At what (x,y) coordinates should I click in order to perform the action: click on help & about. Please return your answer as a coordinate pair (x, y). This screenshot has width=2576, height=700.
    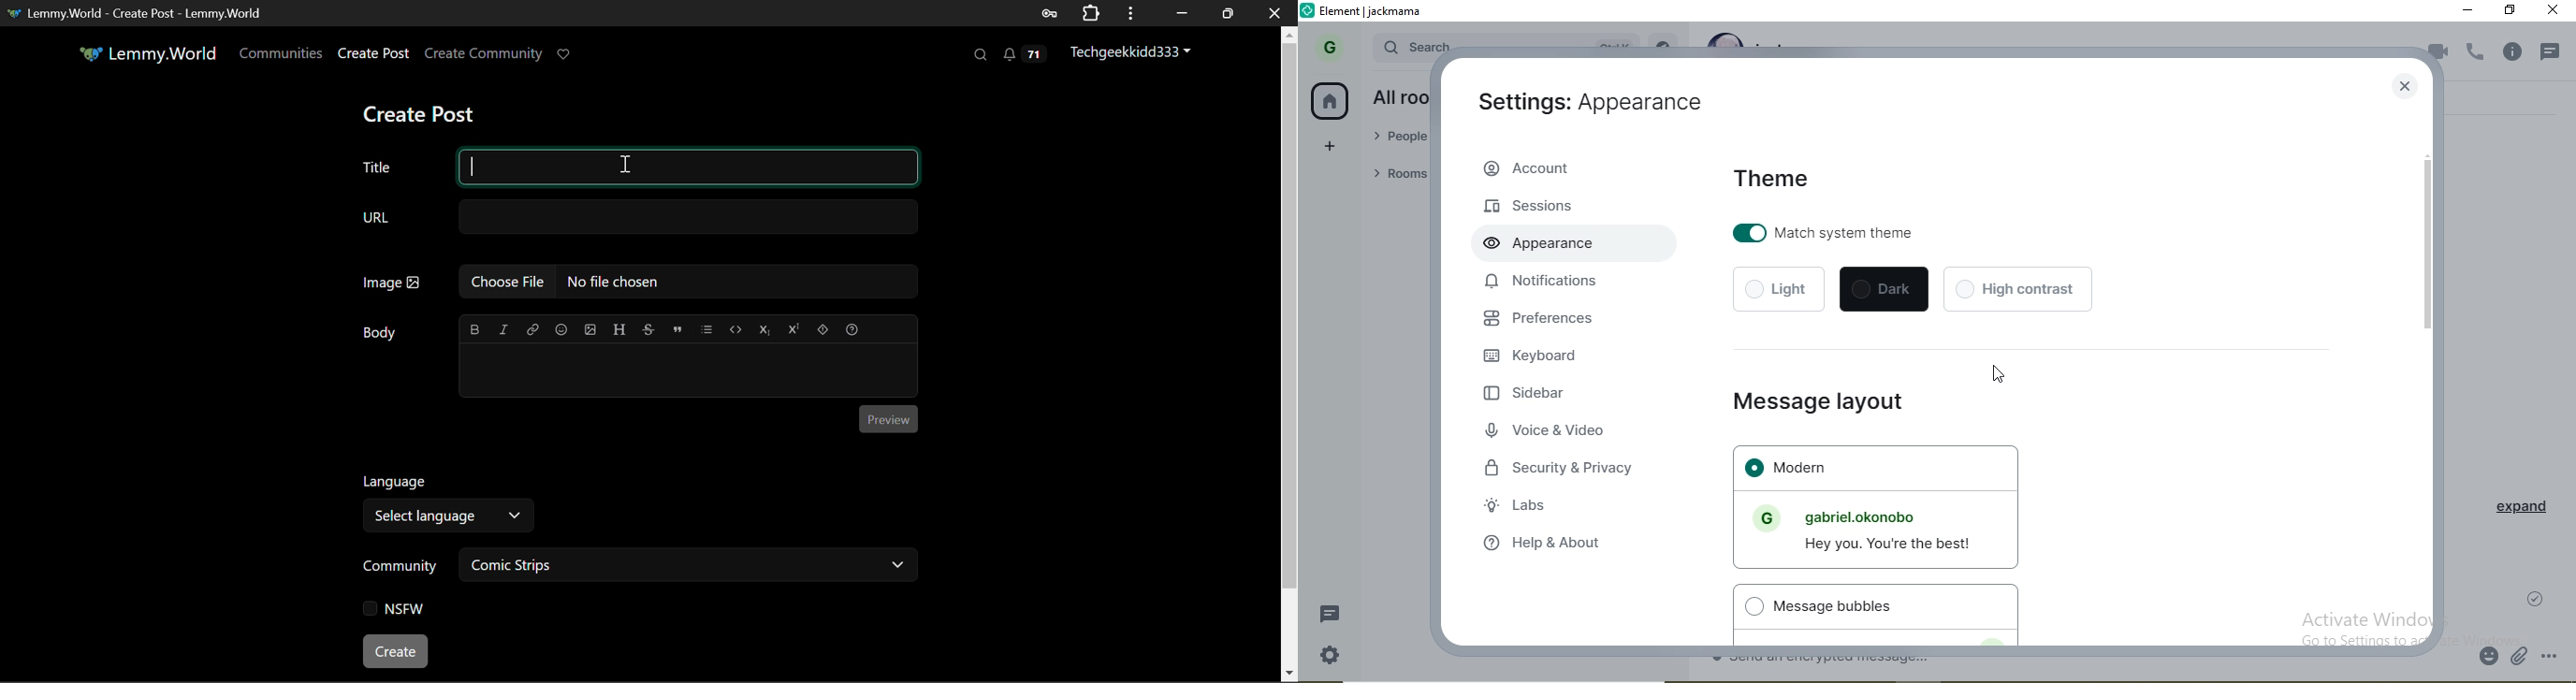
    Looking at the image, I should click on (1553, 545).